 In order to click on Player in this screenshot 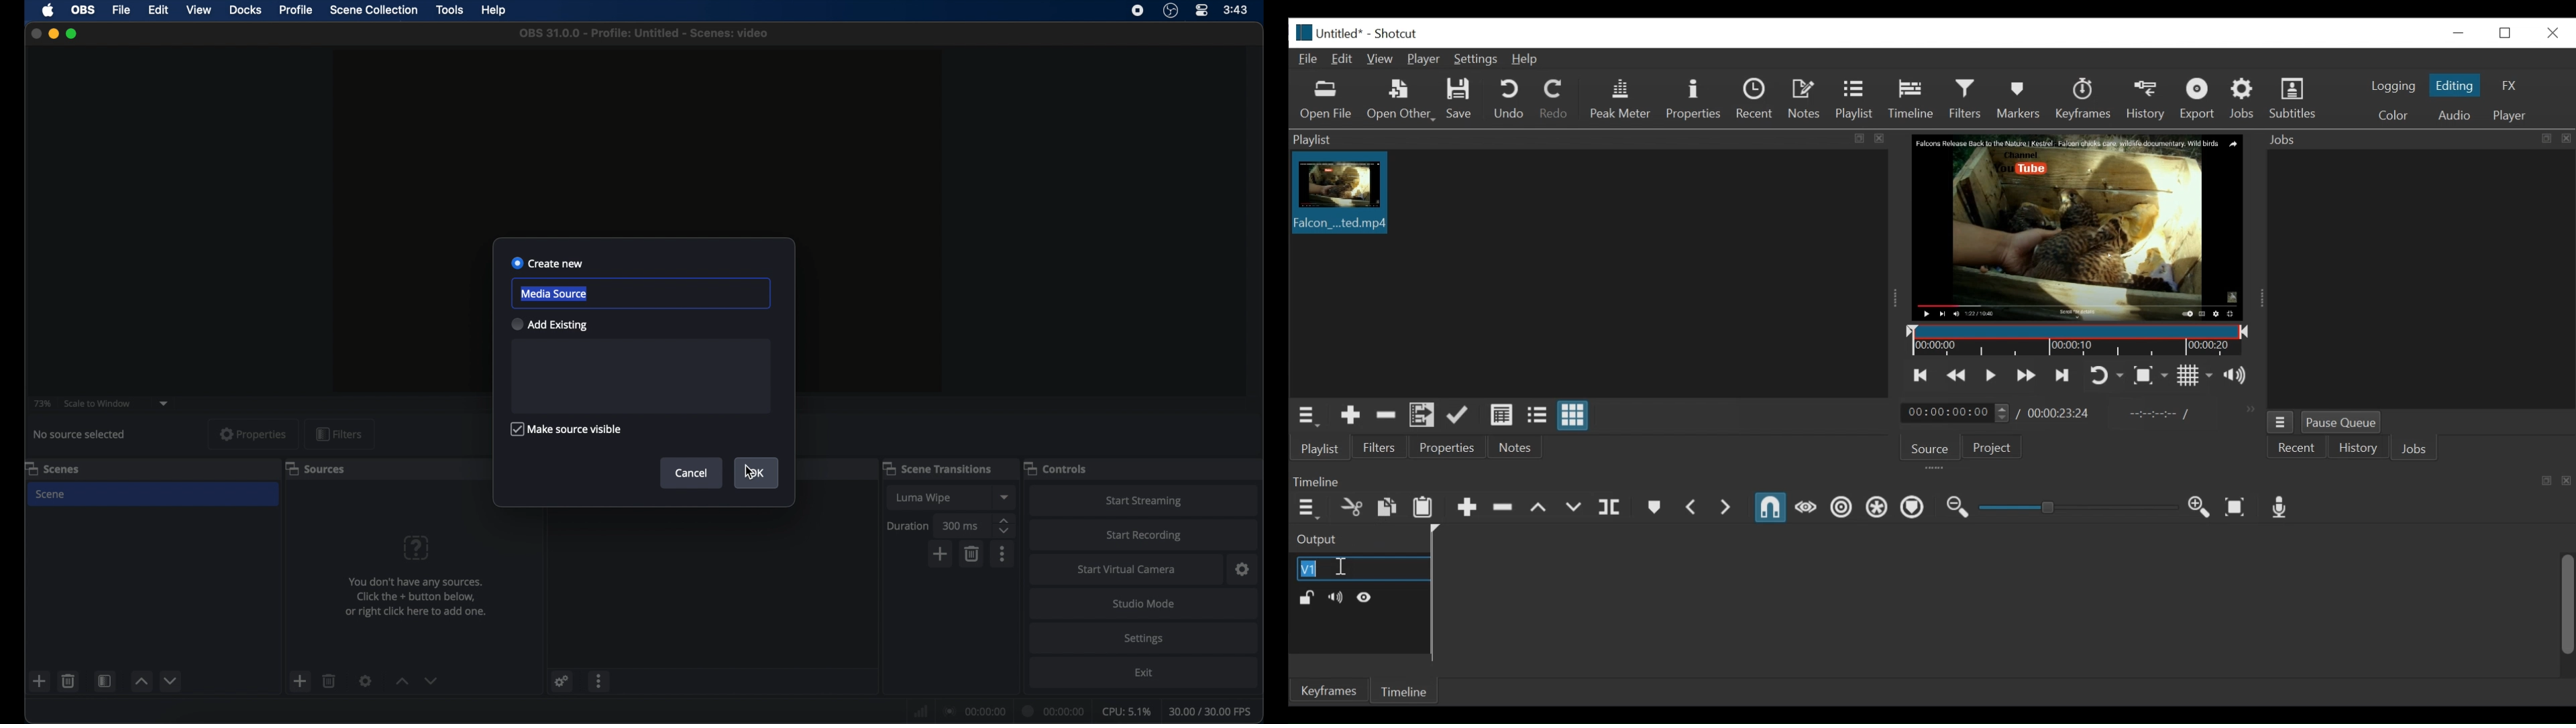, I will do `click(2510, 115)`.